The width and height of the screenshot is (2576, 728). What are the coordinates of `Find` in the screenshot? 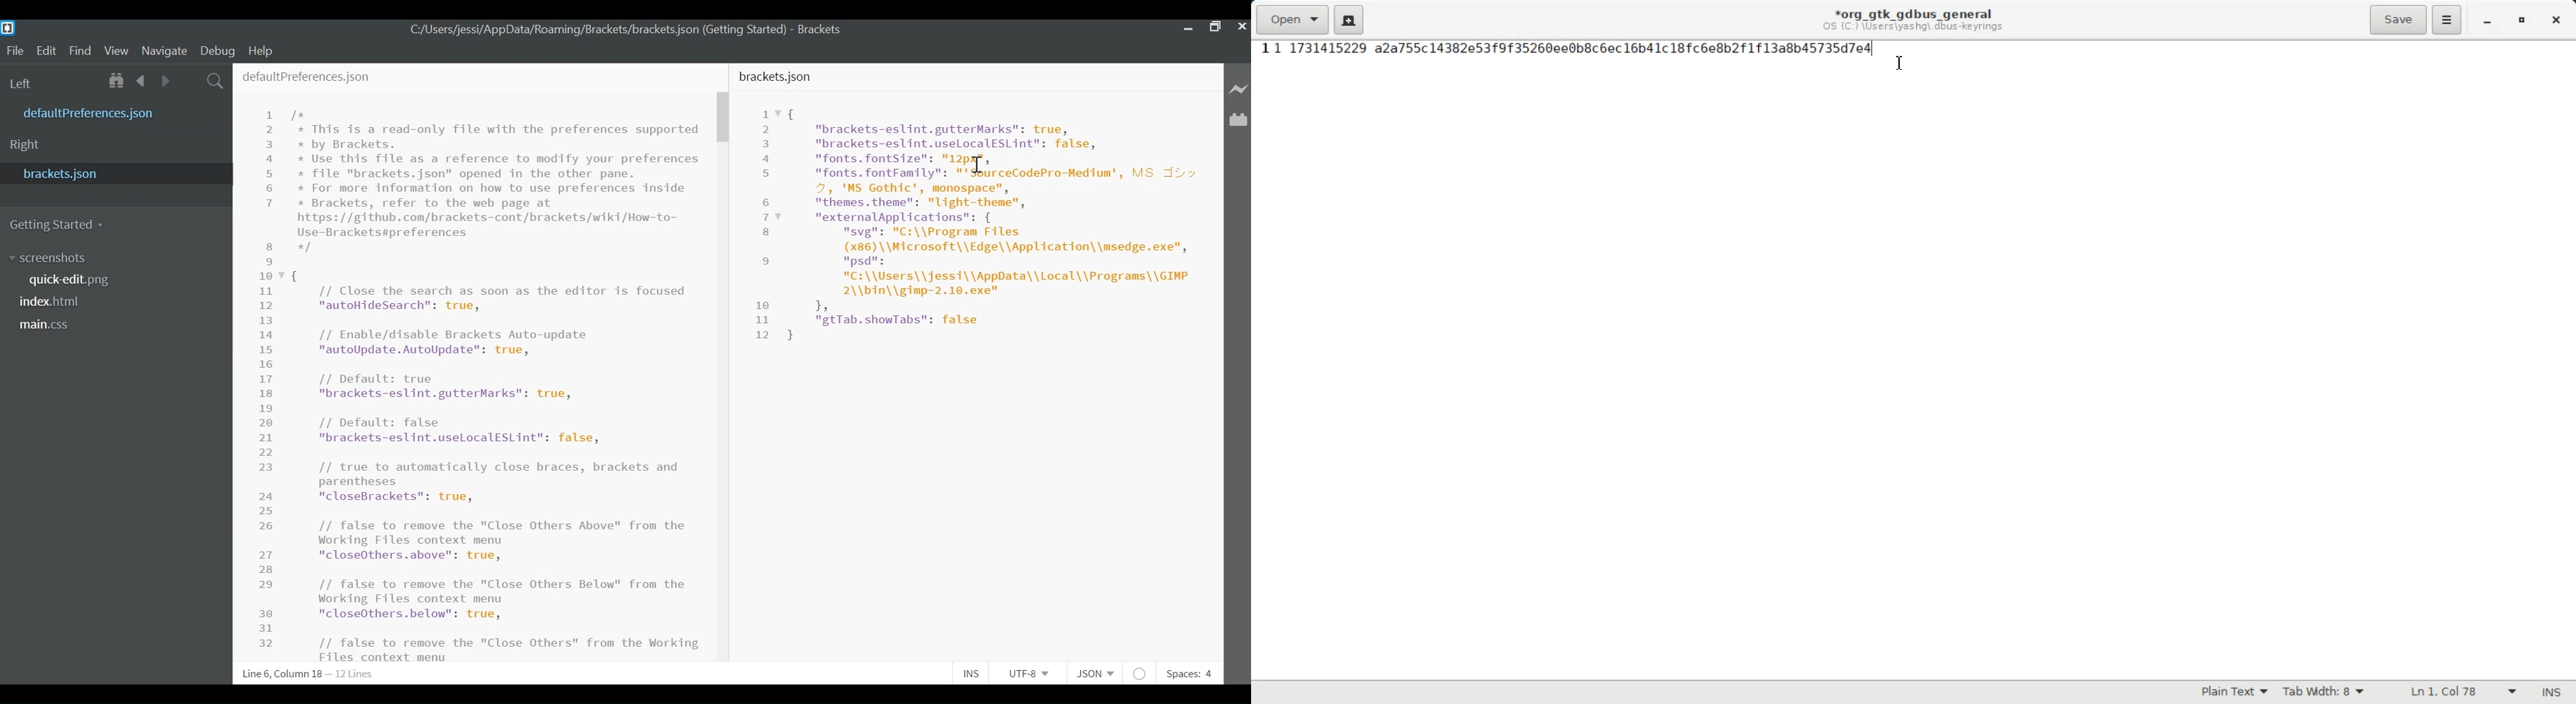 It's located at (80, 49).